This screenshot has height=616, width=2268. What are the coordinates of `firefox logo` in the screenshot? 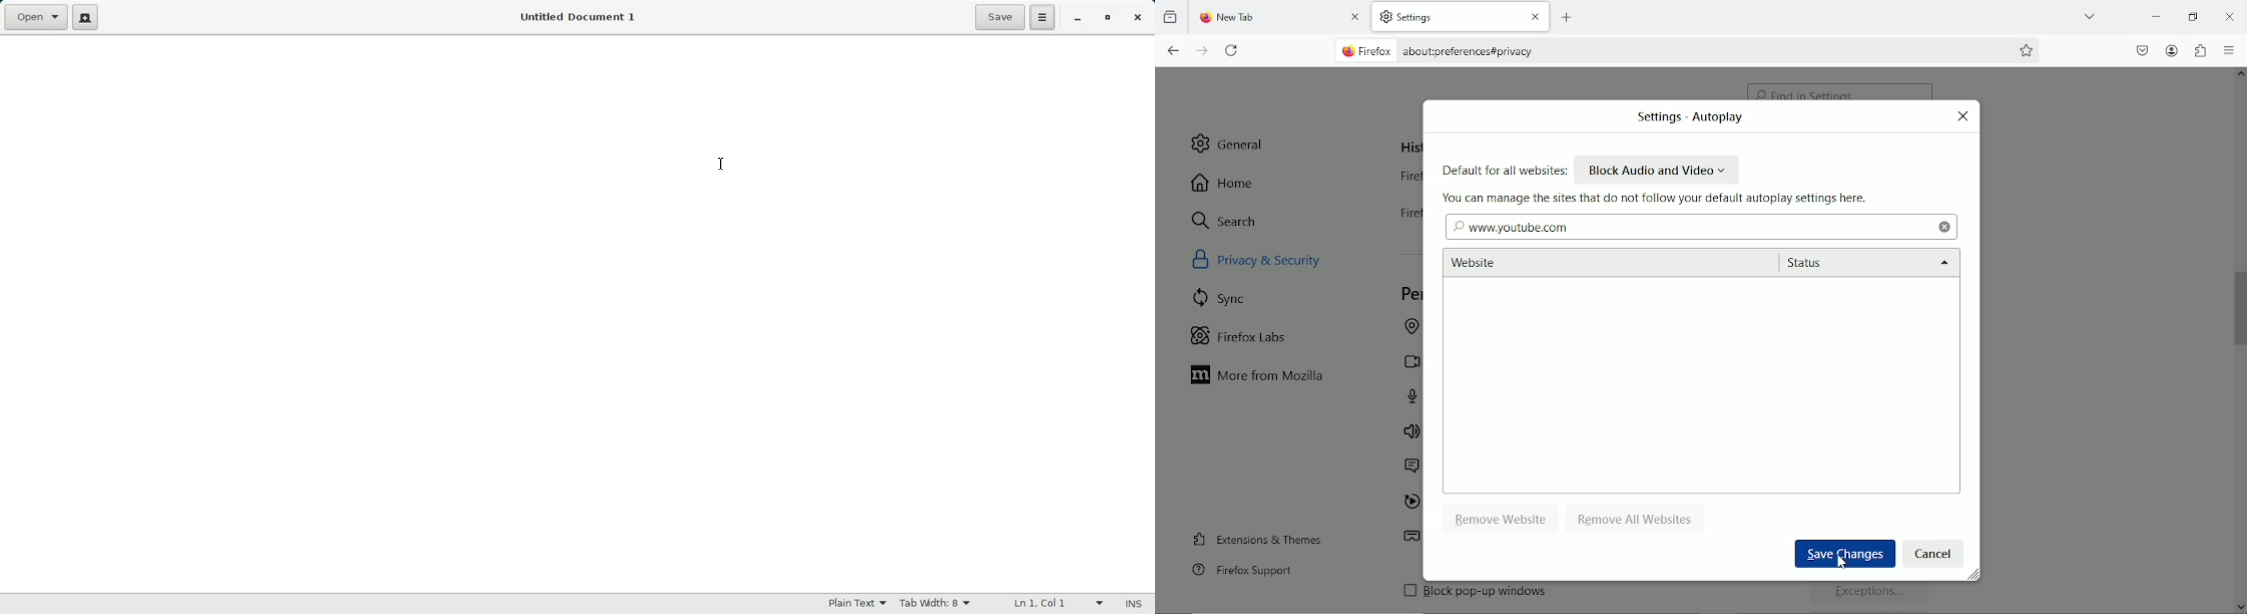 It's located at (1203, 19).